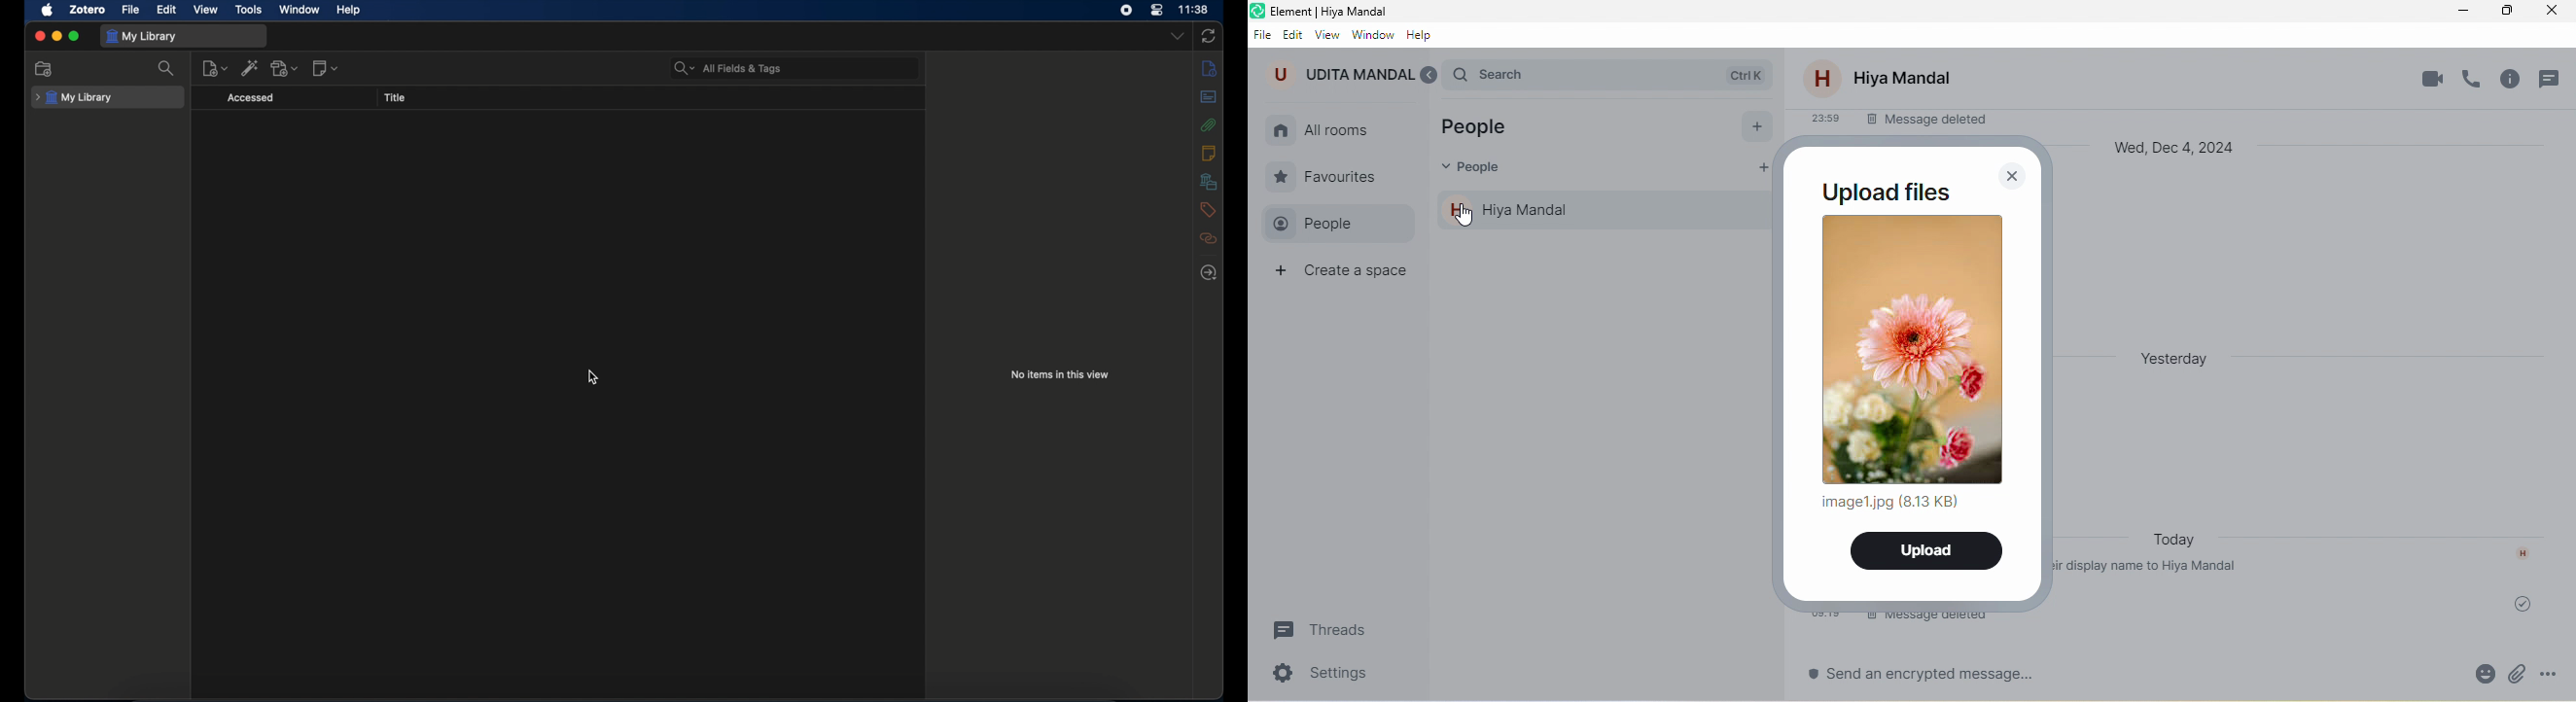  What do you see at coordinates (2176, 542) in the screenshot?
I see `Today` at bounding box center [2176, 542].